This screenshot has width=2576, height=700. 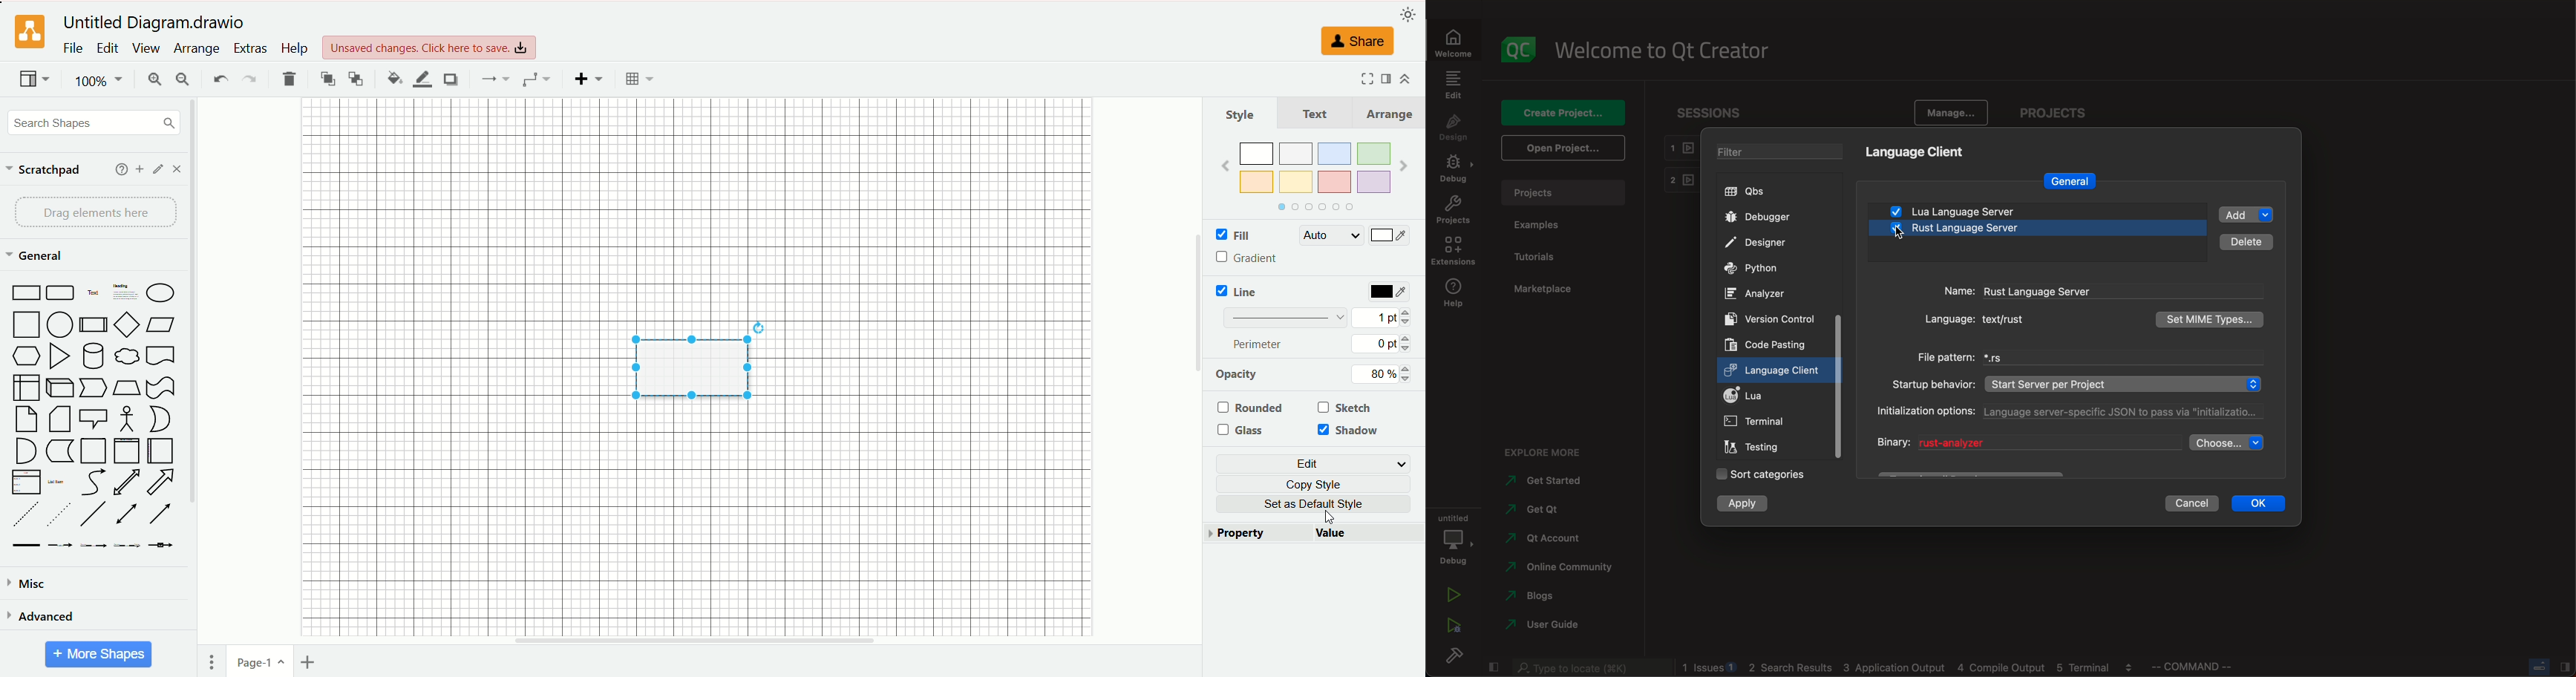 What do you see at coordinates (1259, 344) in the screenshot?
I see `perimeter` at bounding box center [1259, 344].